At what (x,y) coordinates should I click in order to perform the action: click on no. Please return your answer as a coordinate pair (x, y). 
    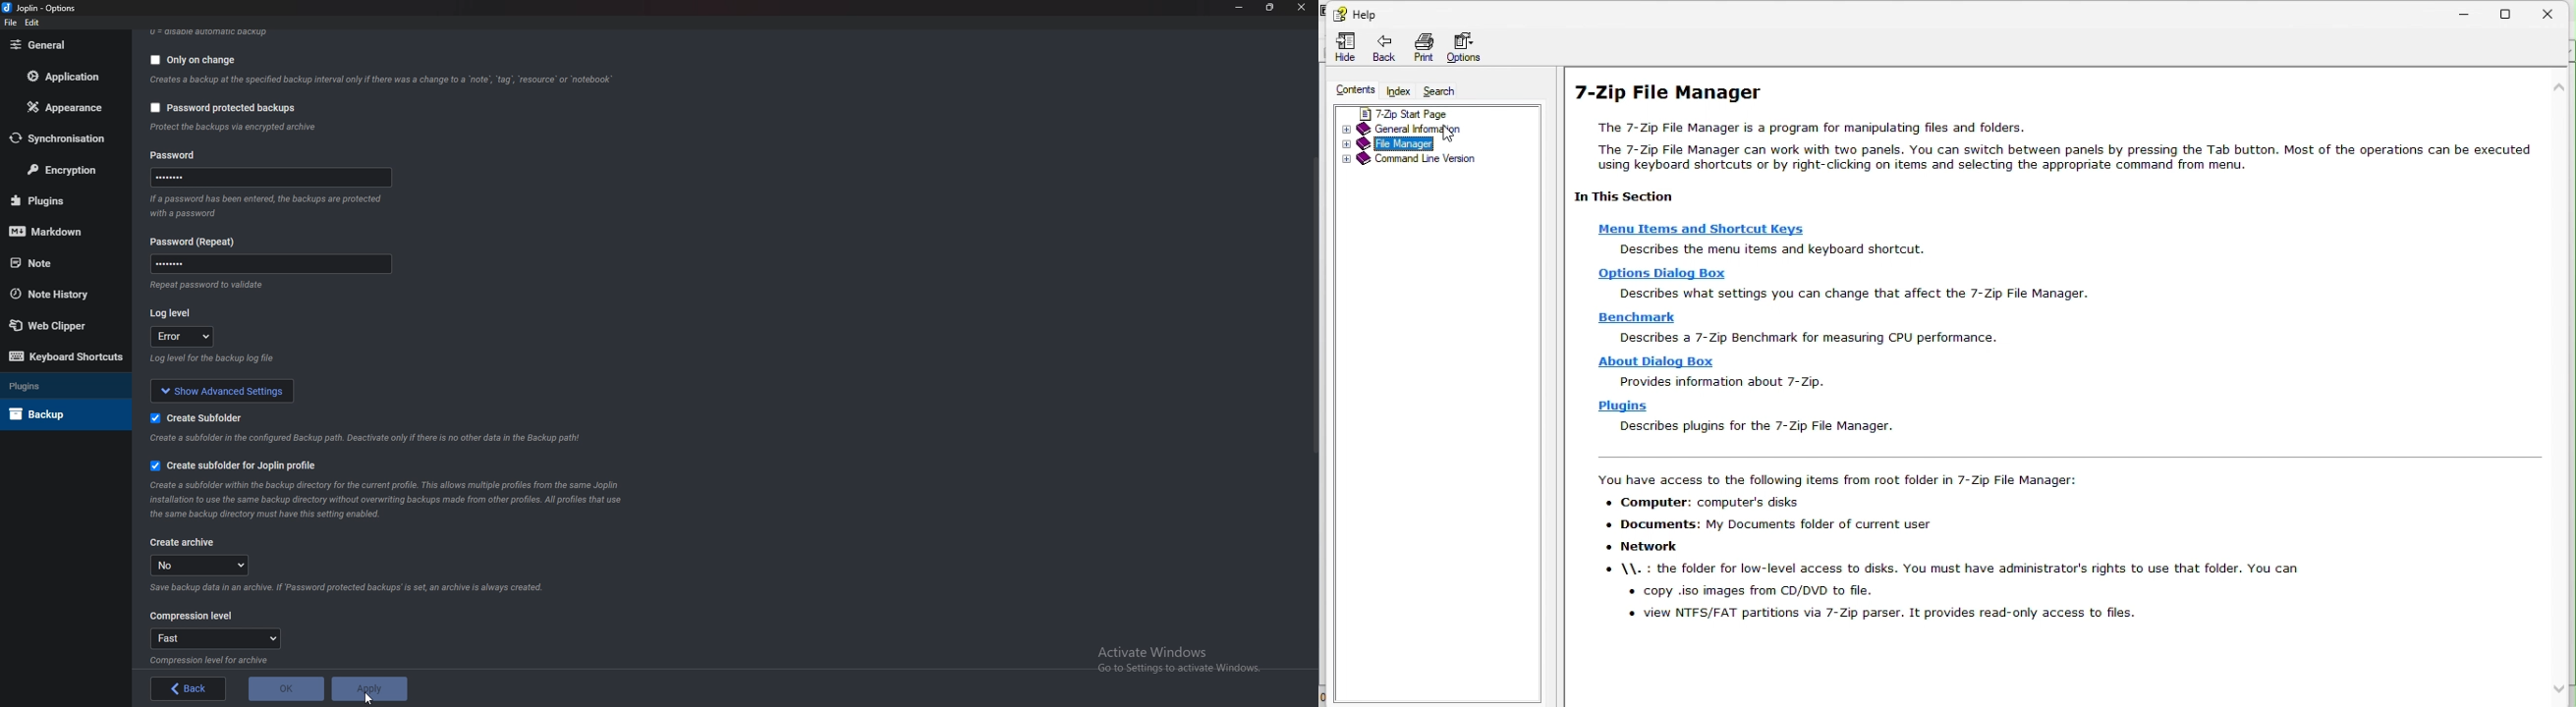
    Looking at the image, I should click on (201, 566).